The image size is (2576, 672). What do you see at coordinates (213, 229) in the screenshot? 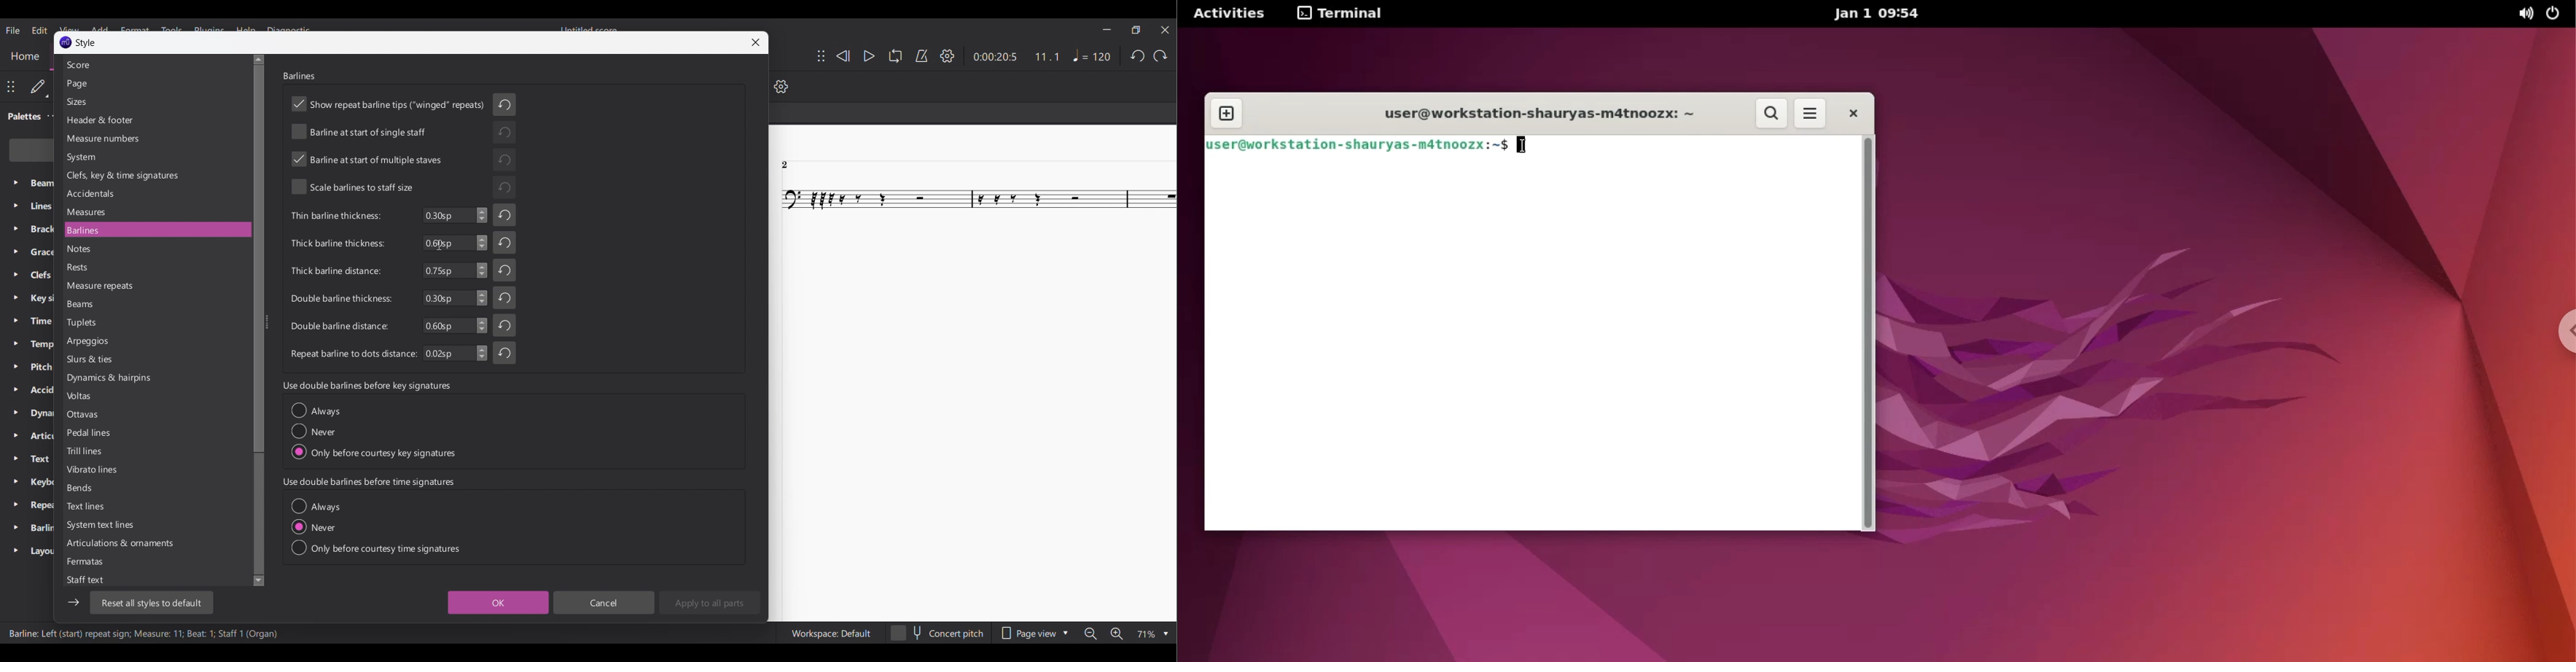
I see `Current selection highlighted` at bounding box center [213, 229].